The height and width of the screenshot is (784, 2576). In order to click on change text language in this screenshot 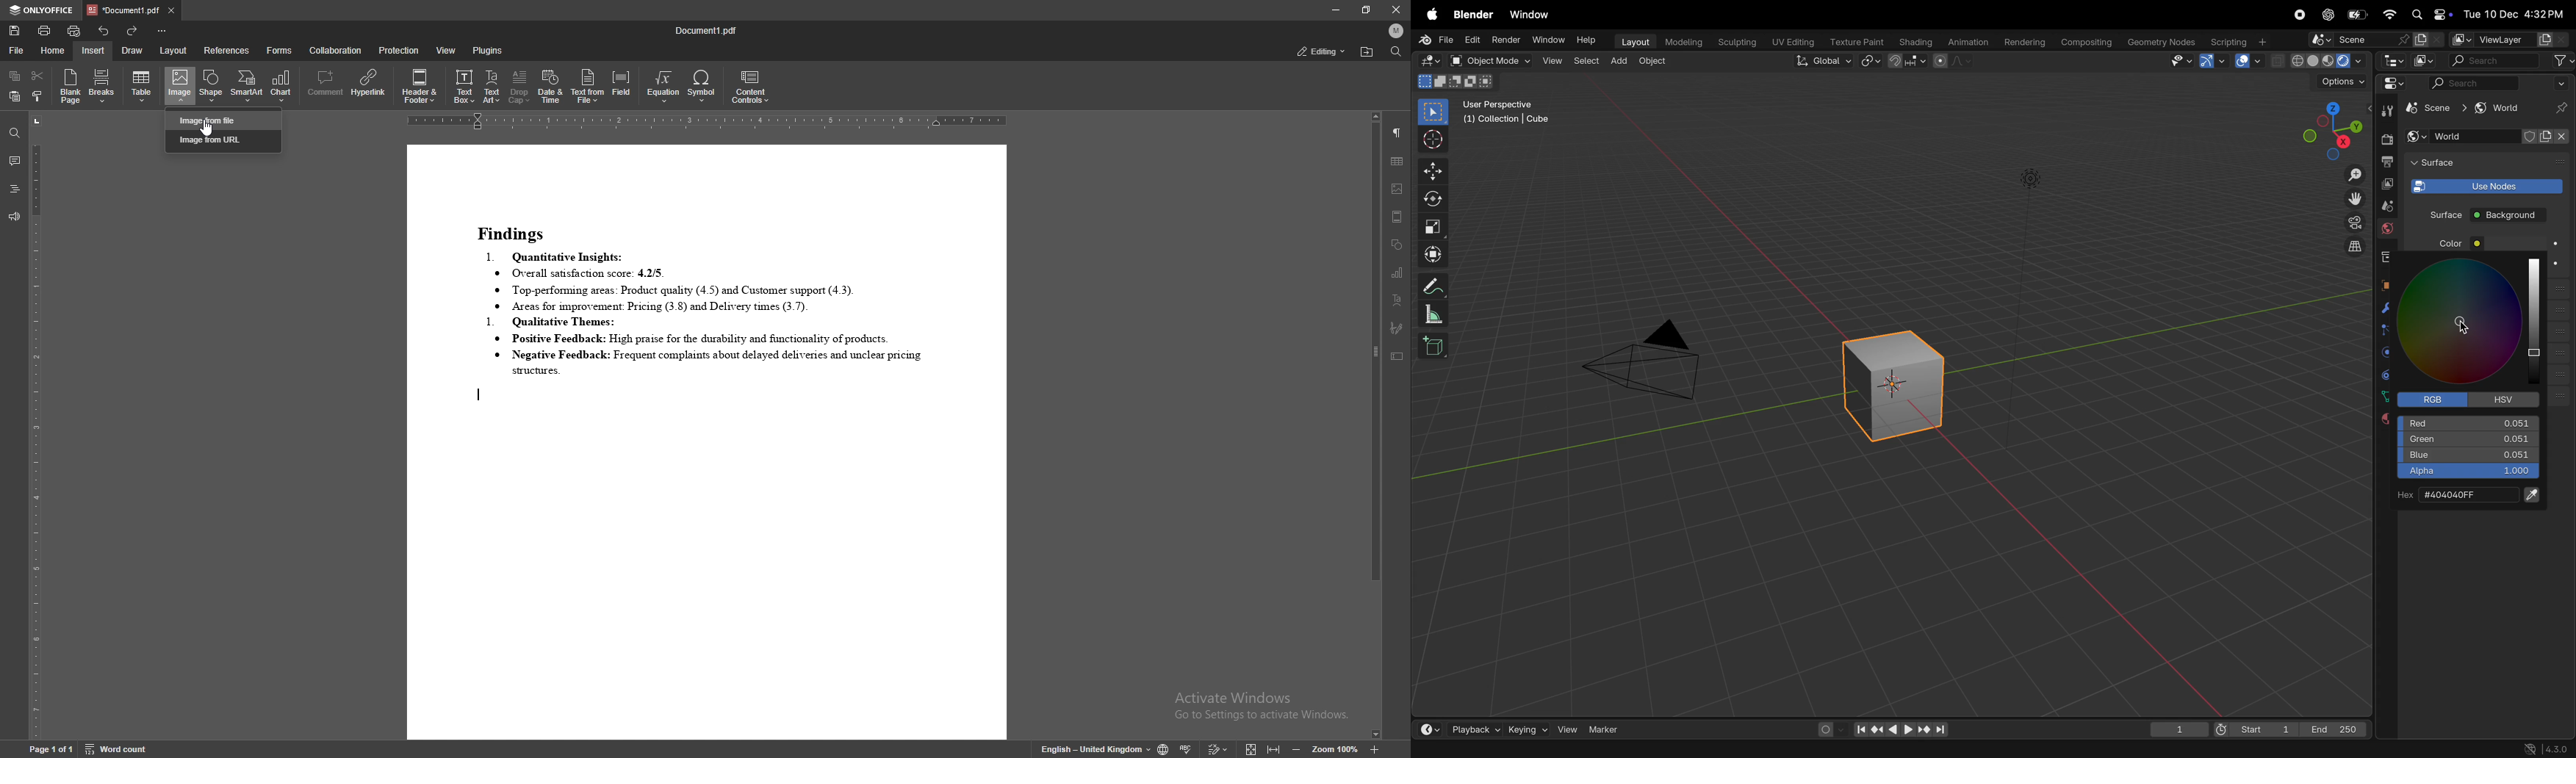, I will do `click(1095, 750)`.